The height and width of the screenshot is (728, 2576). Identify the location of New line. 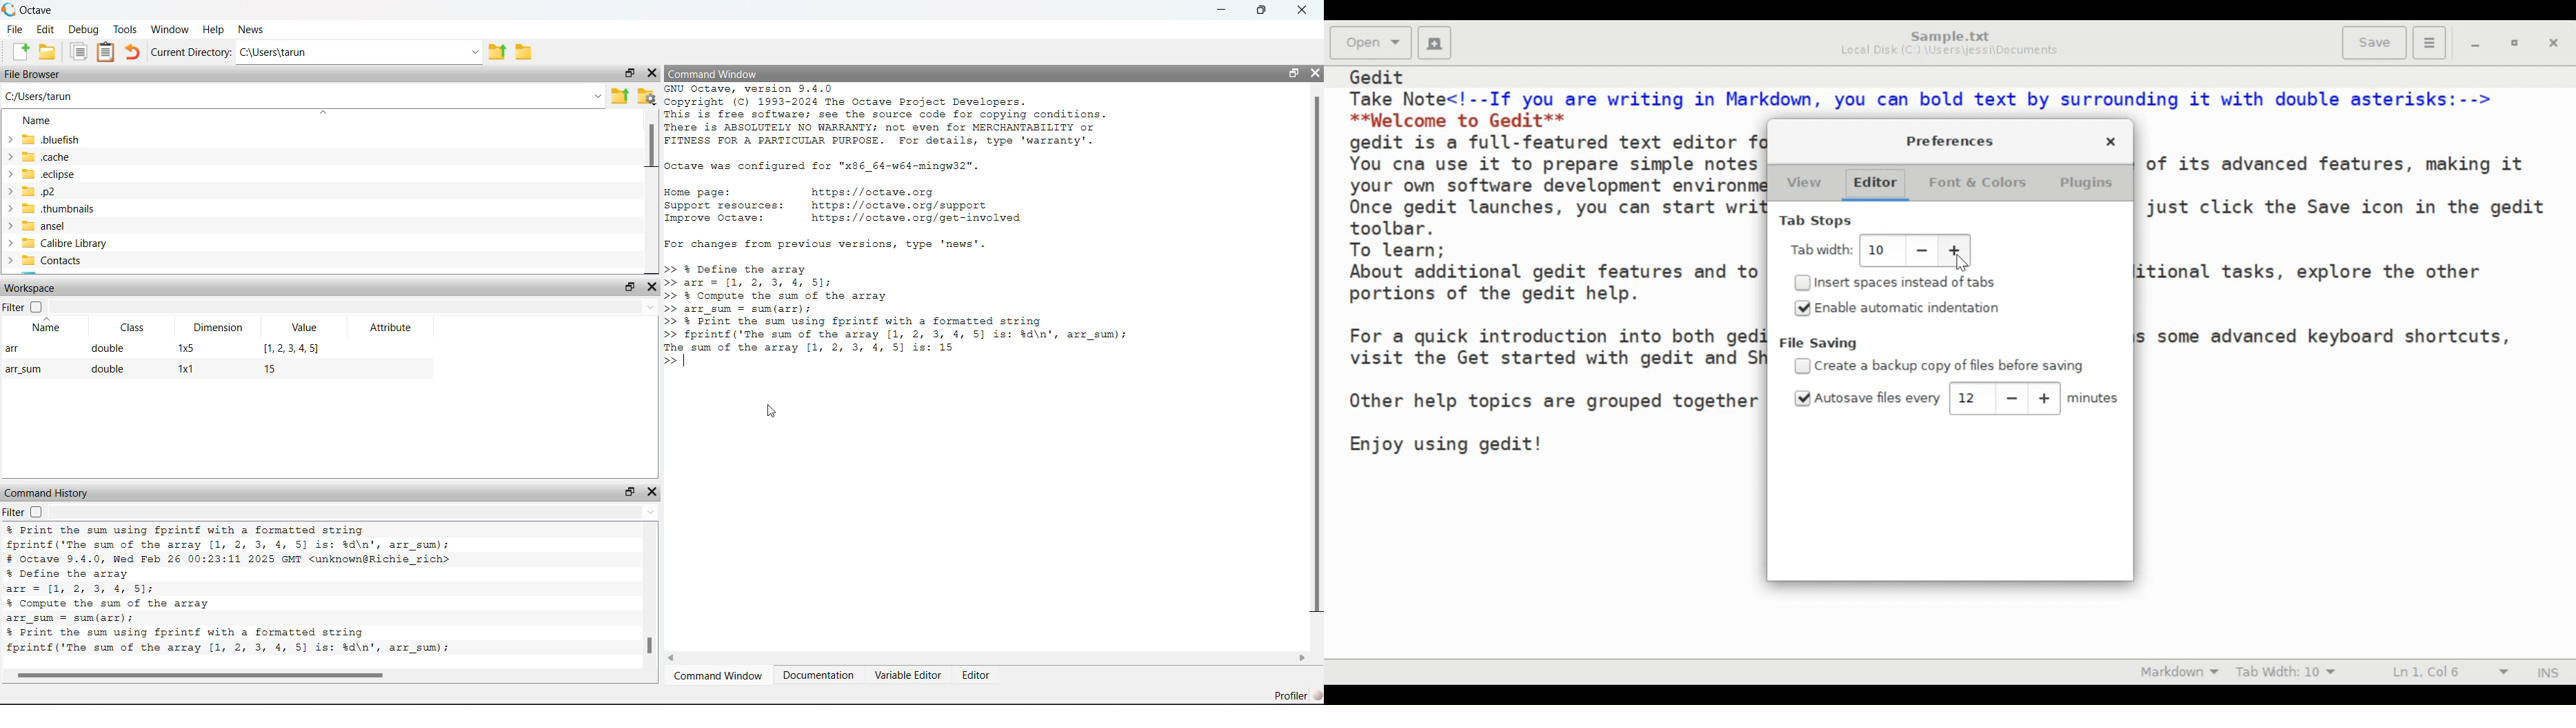
(670, 362).